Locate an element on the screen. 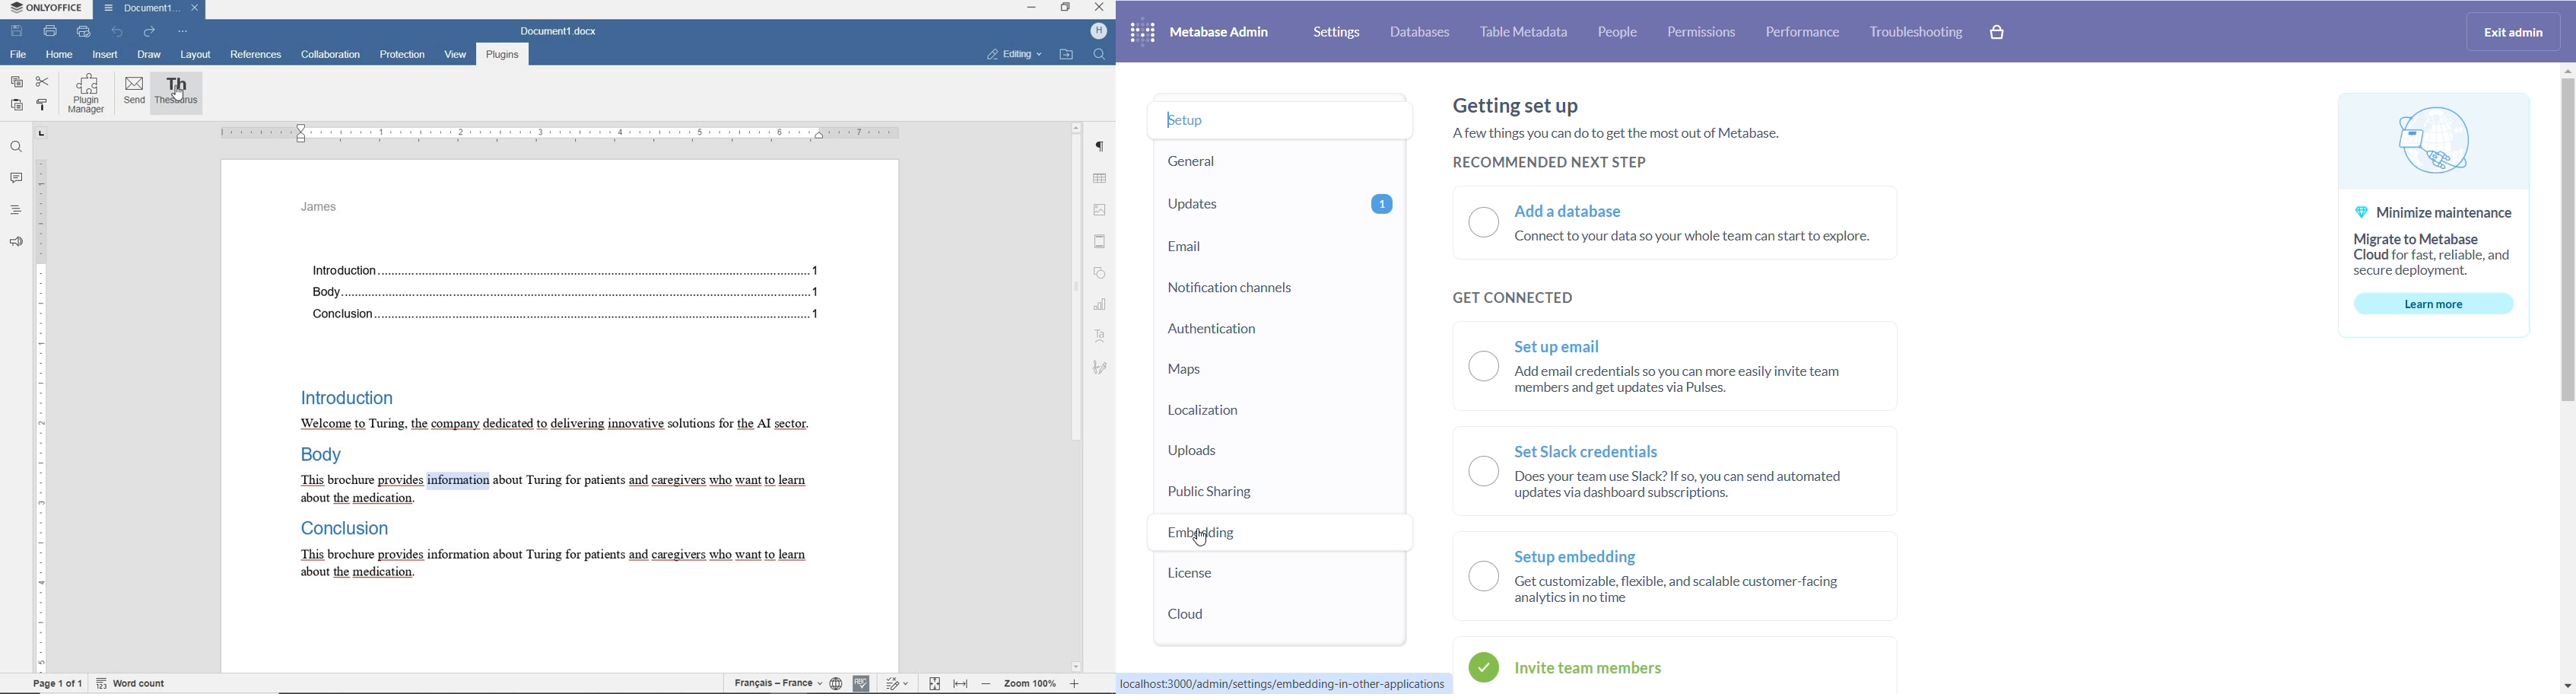  RULER is located at coordinates (39, 400).